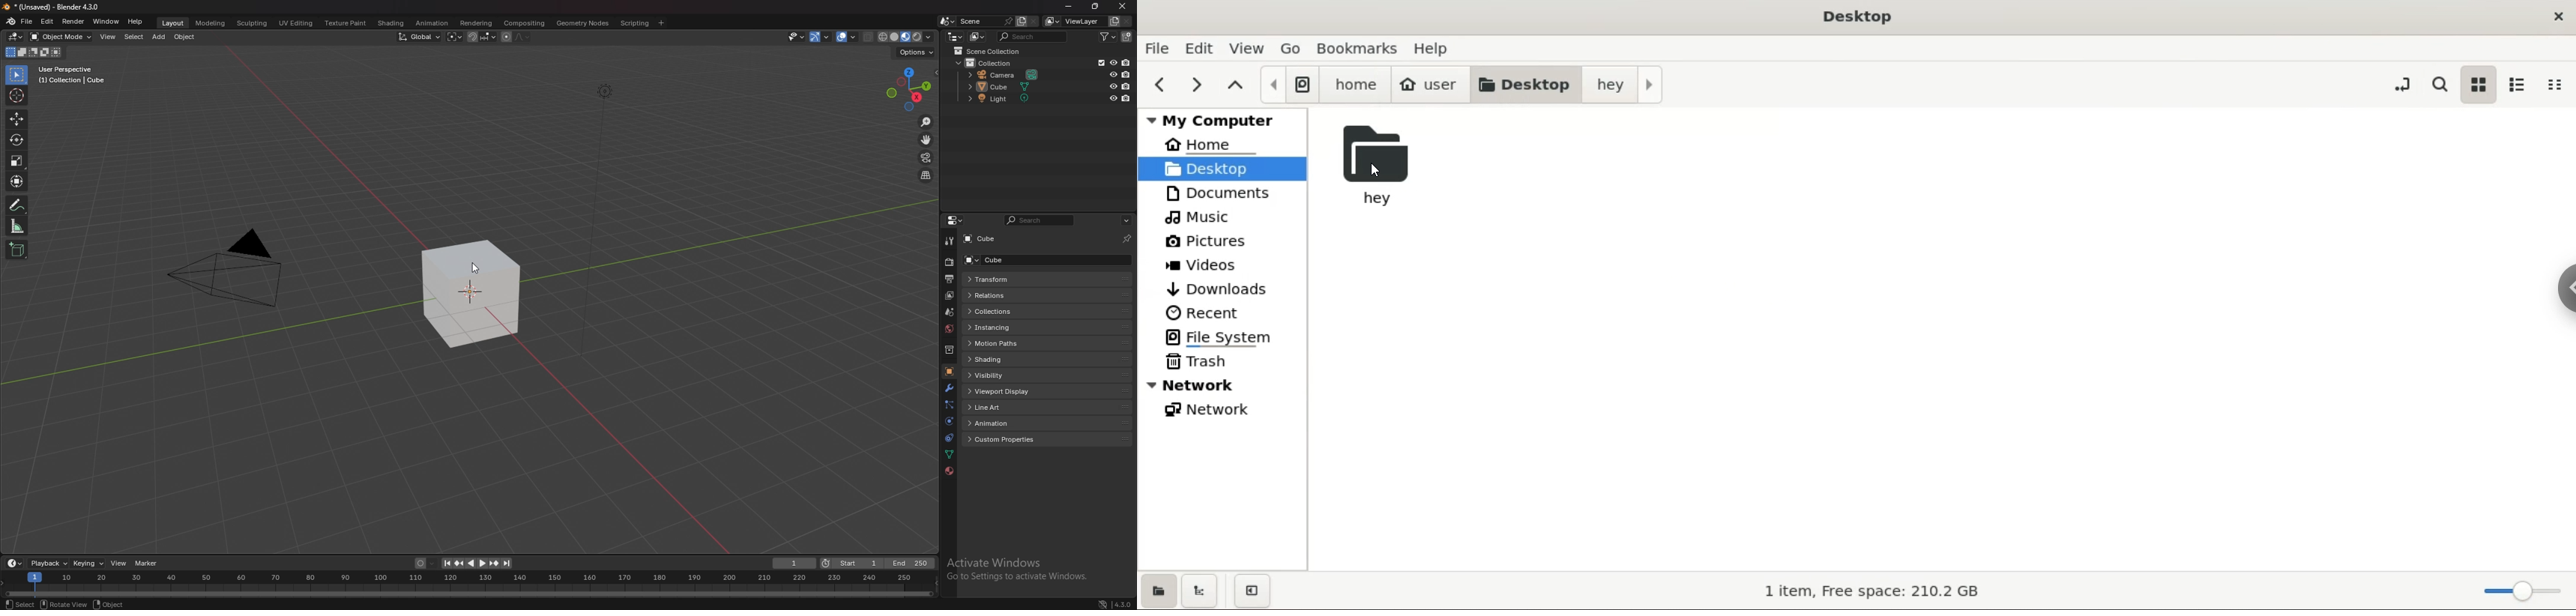 This screenshot has width=2576, height=616. Describe the element at coordinates (993, 51) in the screenshot. I see `scene collection` at that location.